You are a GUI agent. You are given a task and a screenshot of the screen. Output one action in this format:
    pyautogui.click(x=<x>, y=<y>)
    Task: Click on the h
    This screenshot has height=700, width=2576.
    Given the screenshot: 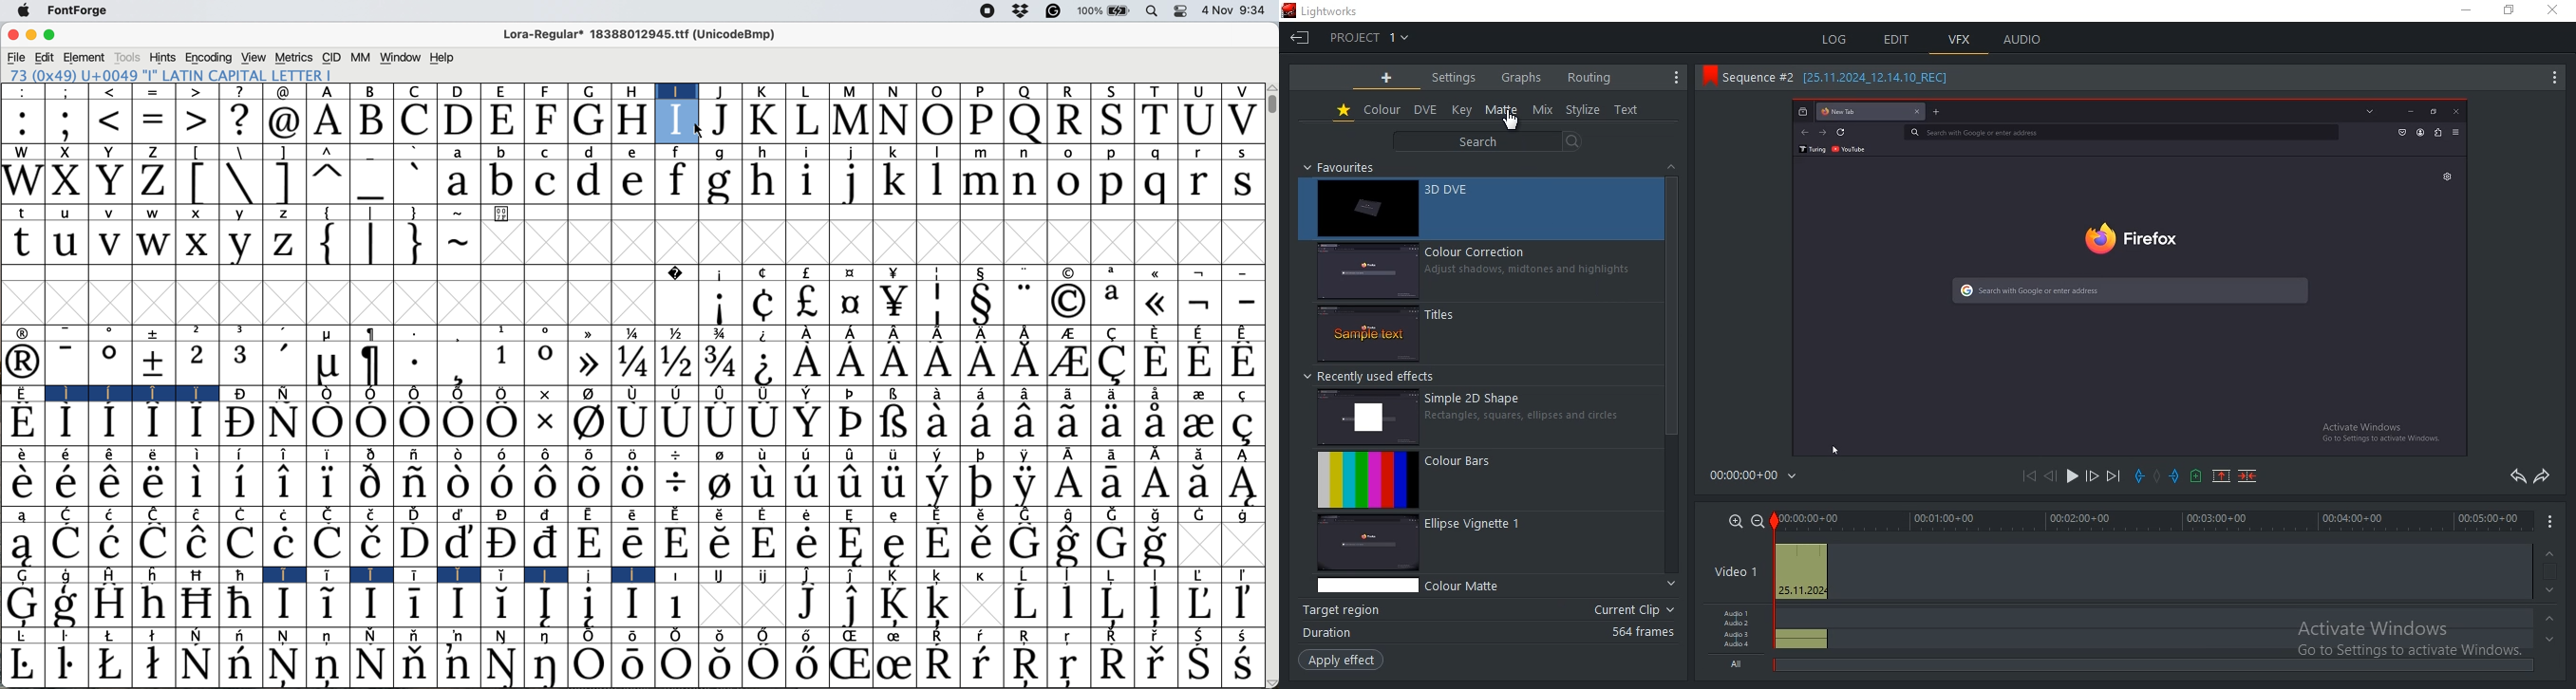 What is the action you would take?
    pyautogui.click(x=764, y=182)
    